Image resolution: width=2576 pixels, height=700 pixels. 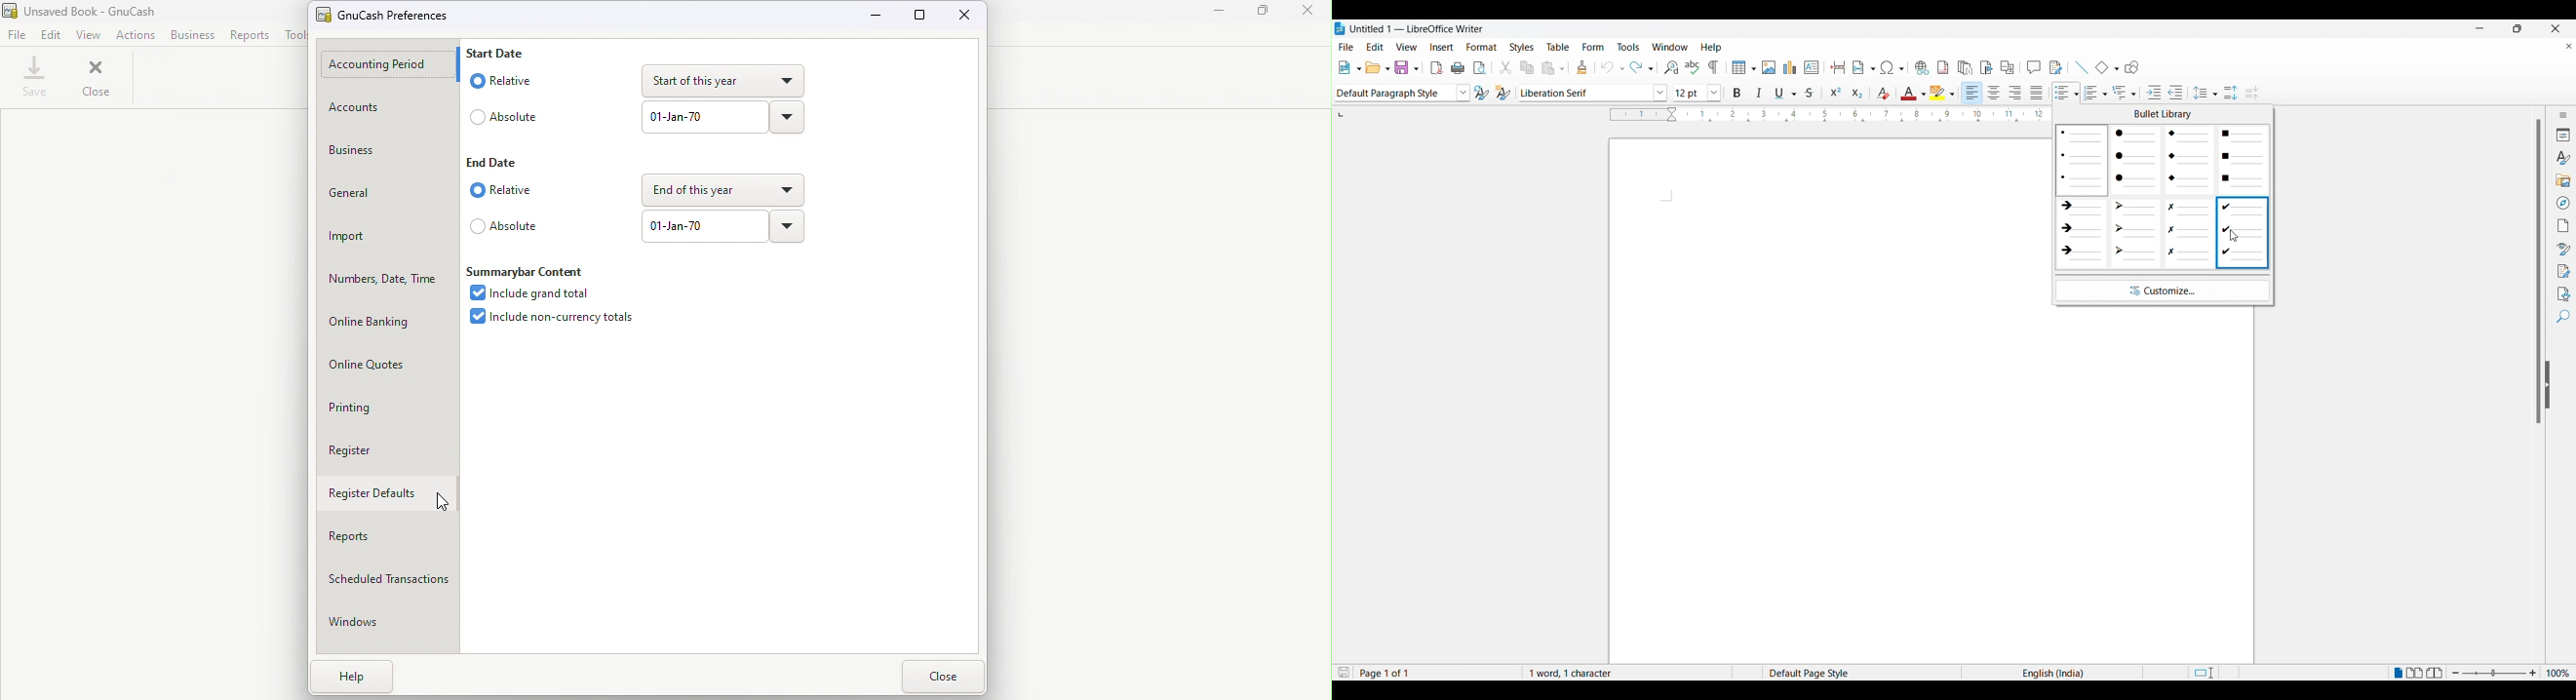 I want to click on italic, so click(x=1761, y=92).